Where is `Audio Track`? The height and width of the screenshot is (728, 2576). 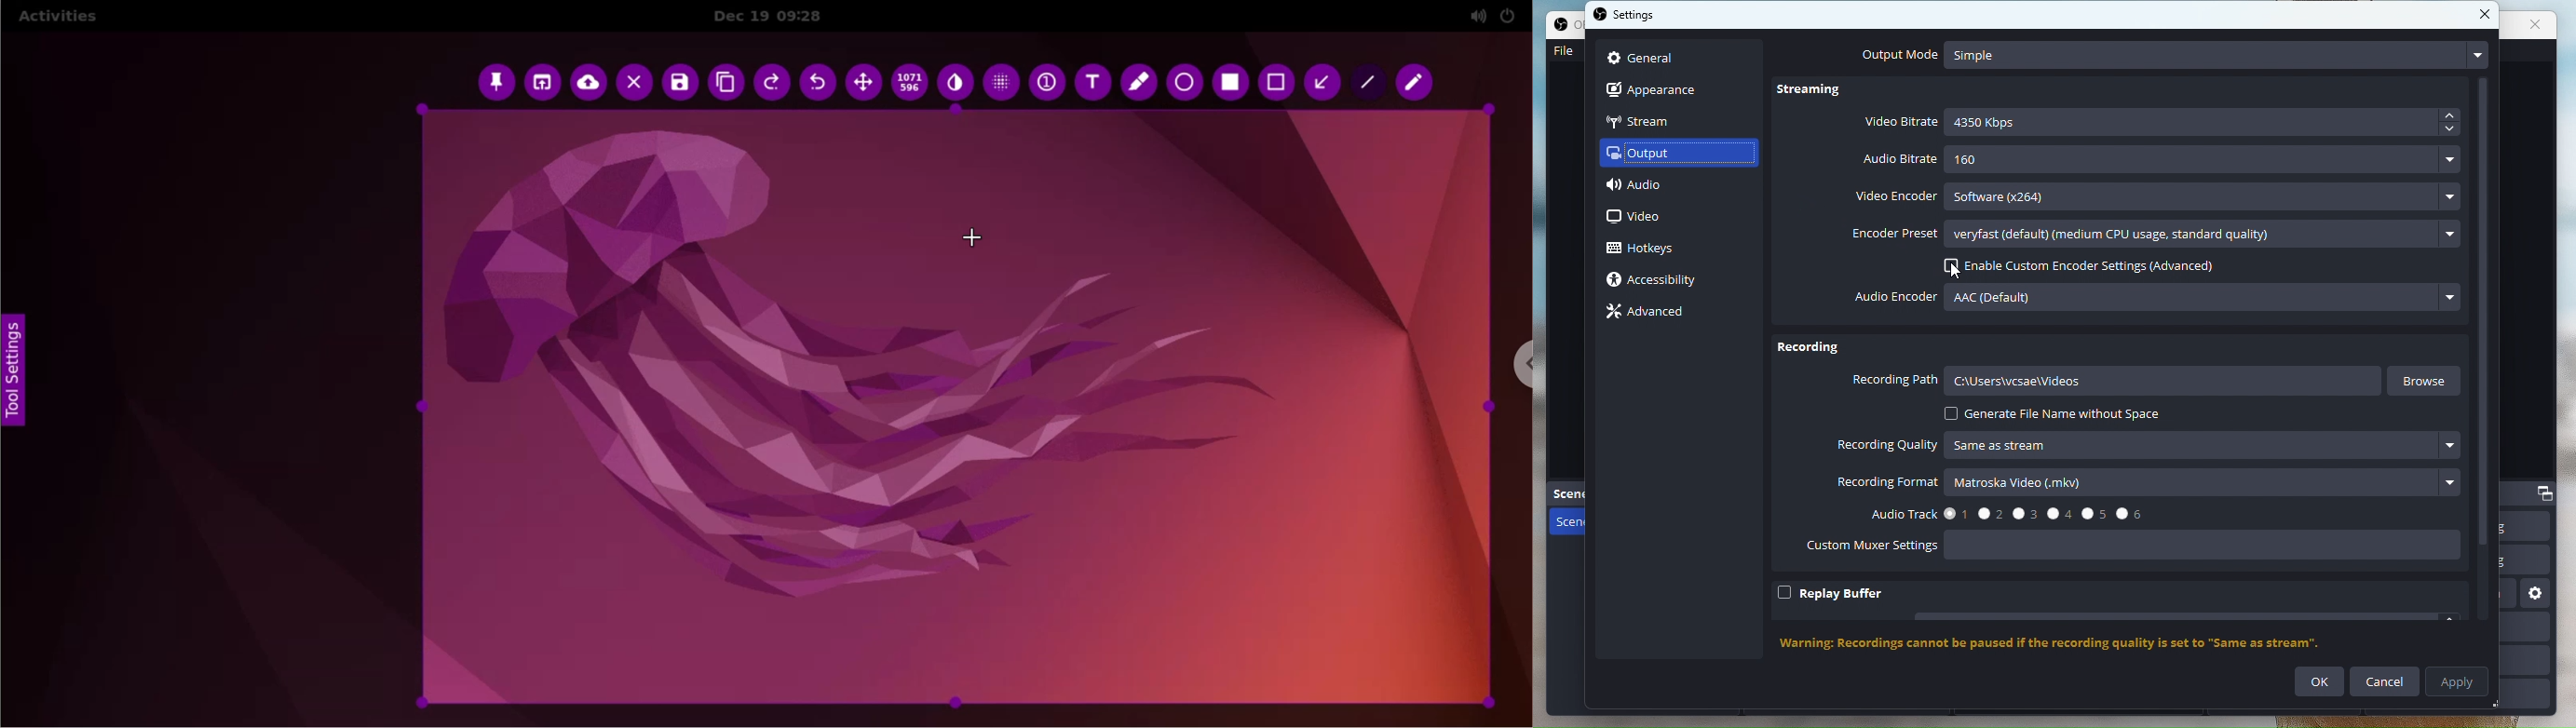 Audio Track is located at coordinates (2005, 515).